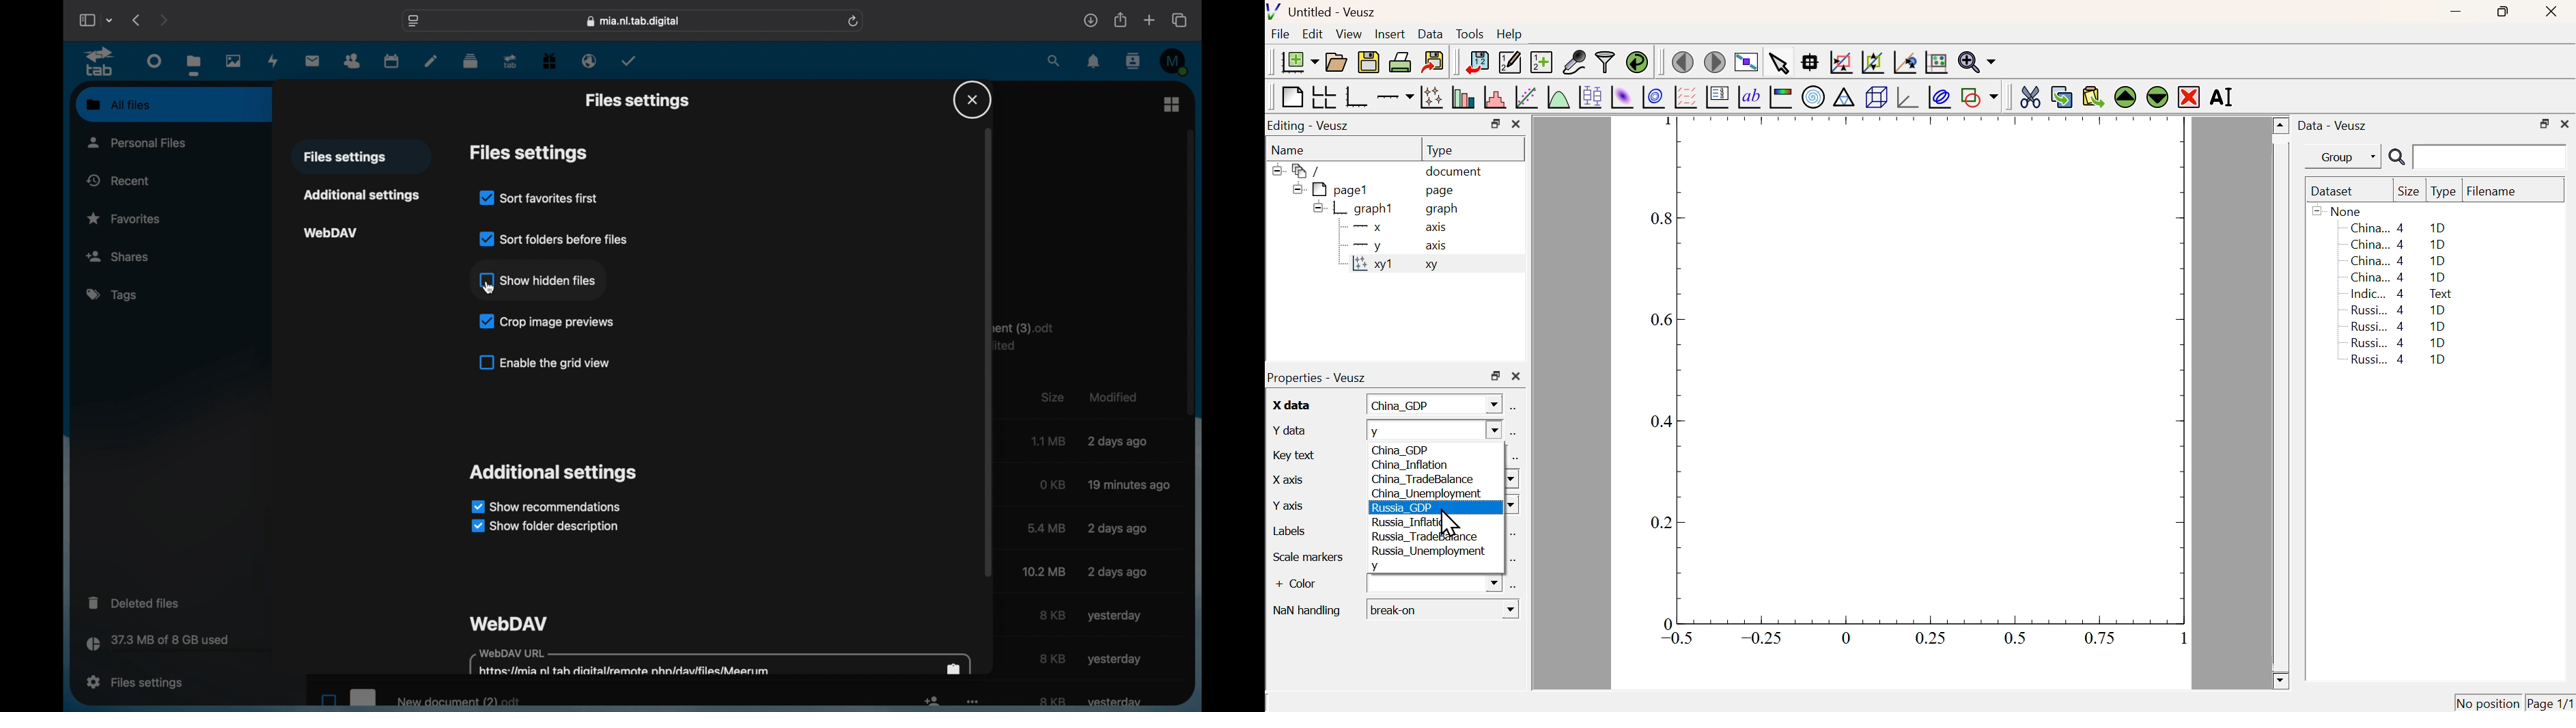  Describe the element at coordinates (1117, 572) in the screenshot. I see `modified` at that location.